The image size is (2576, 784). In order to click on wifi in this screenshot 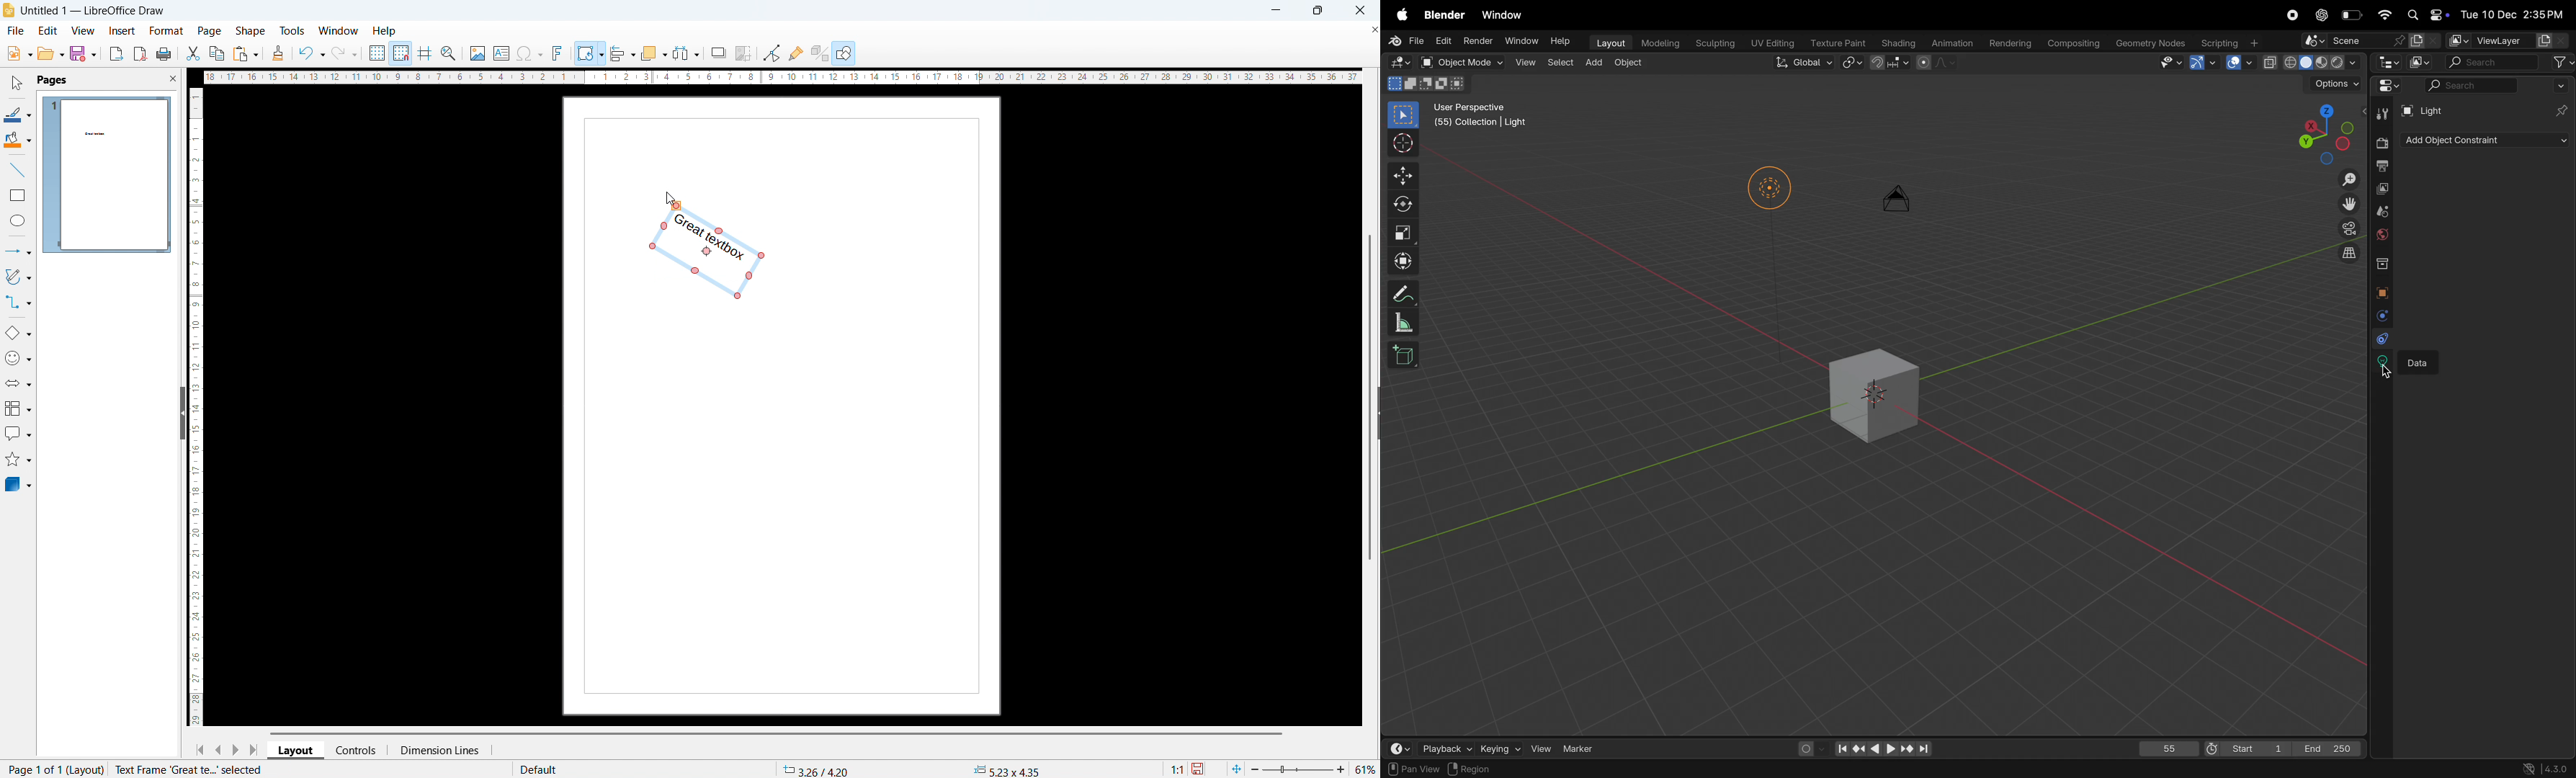, I will do `click(2382, 13)`.